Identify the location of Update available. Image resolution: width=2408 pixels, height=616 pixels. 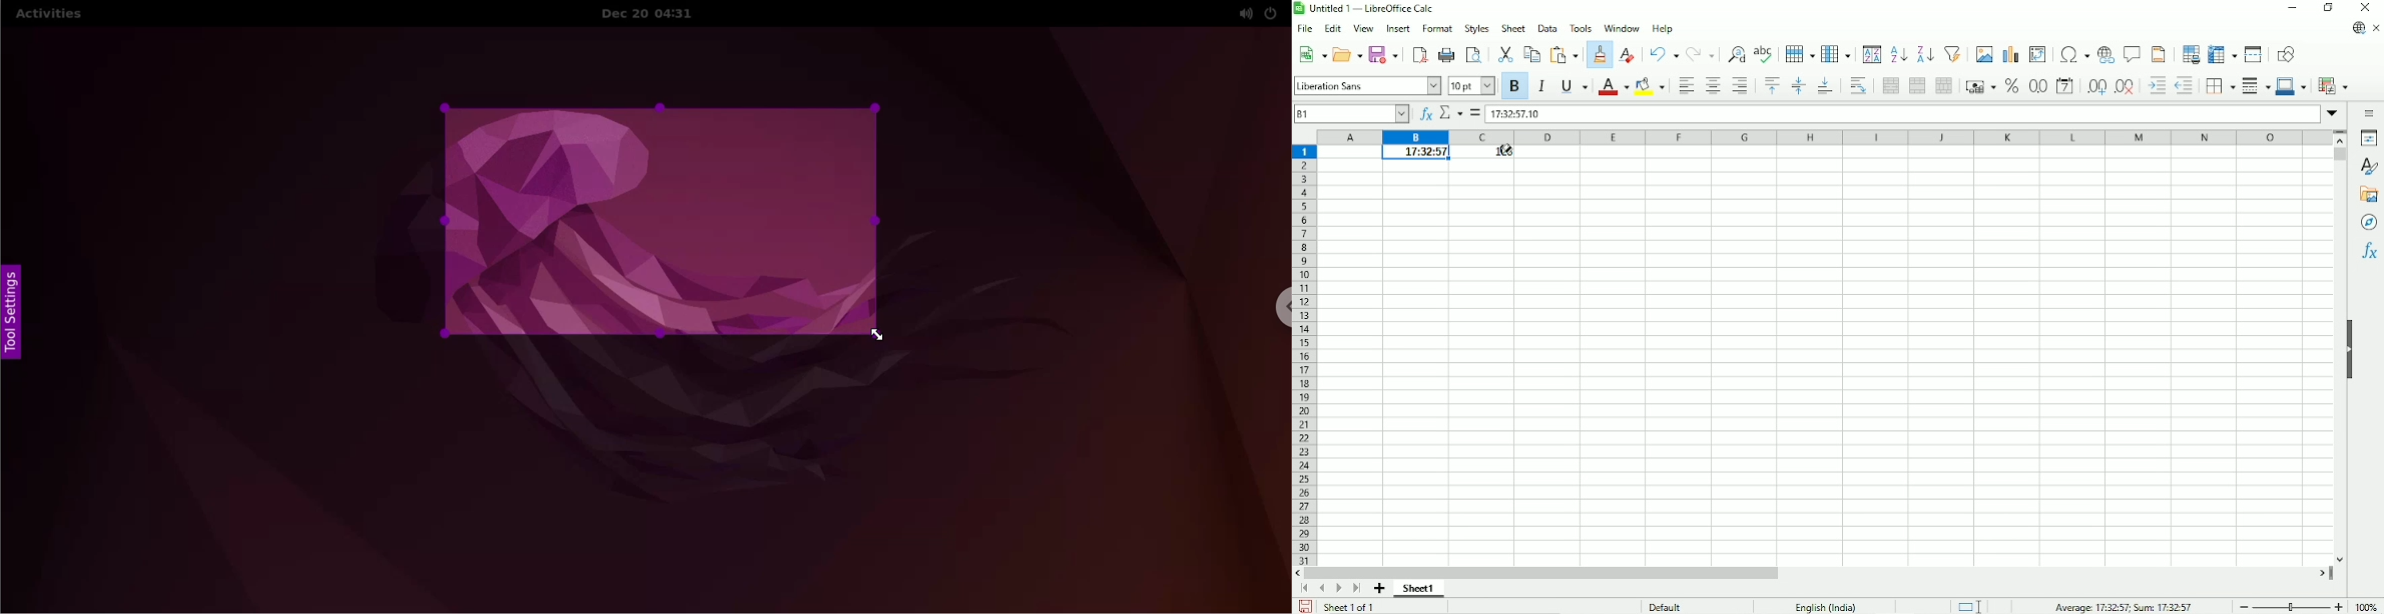
(2357, 29).